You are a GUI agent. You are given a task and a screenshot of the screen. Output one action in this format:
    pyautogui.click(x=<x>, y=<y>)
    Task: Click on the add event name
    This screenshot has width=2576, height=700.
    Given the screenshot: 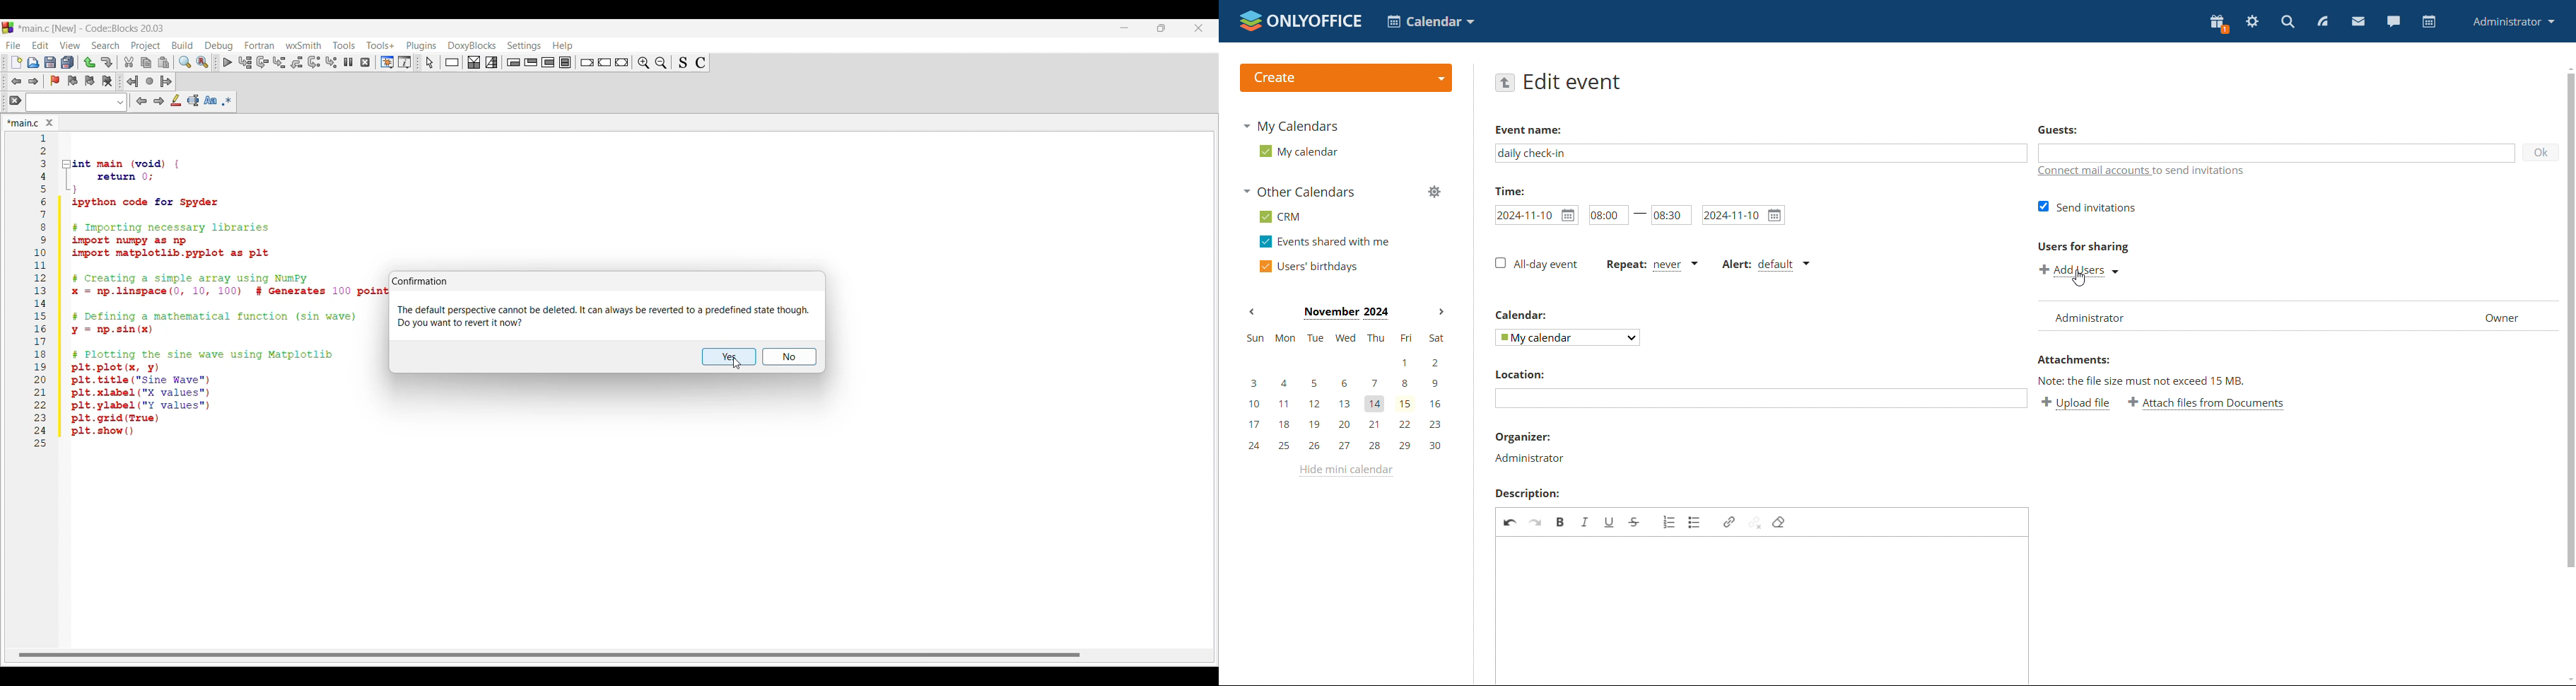 What is the action you would take?
    pyautogui.click(x=1761, y=153)
    